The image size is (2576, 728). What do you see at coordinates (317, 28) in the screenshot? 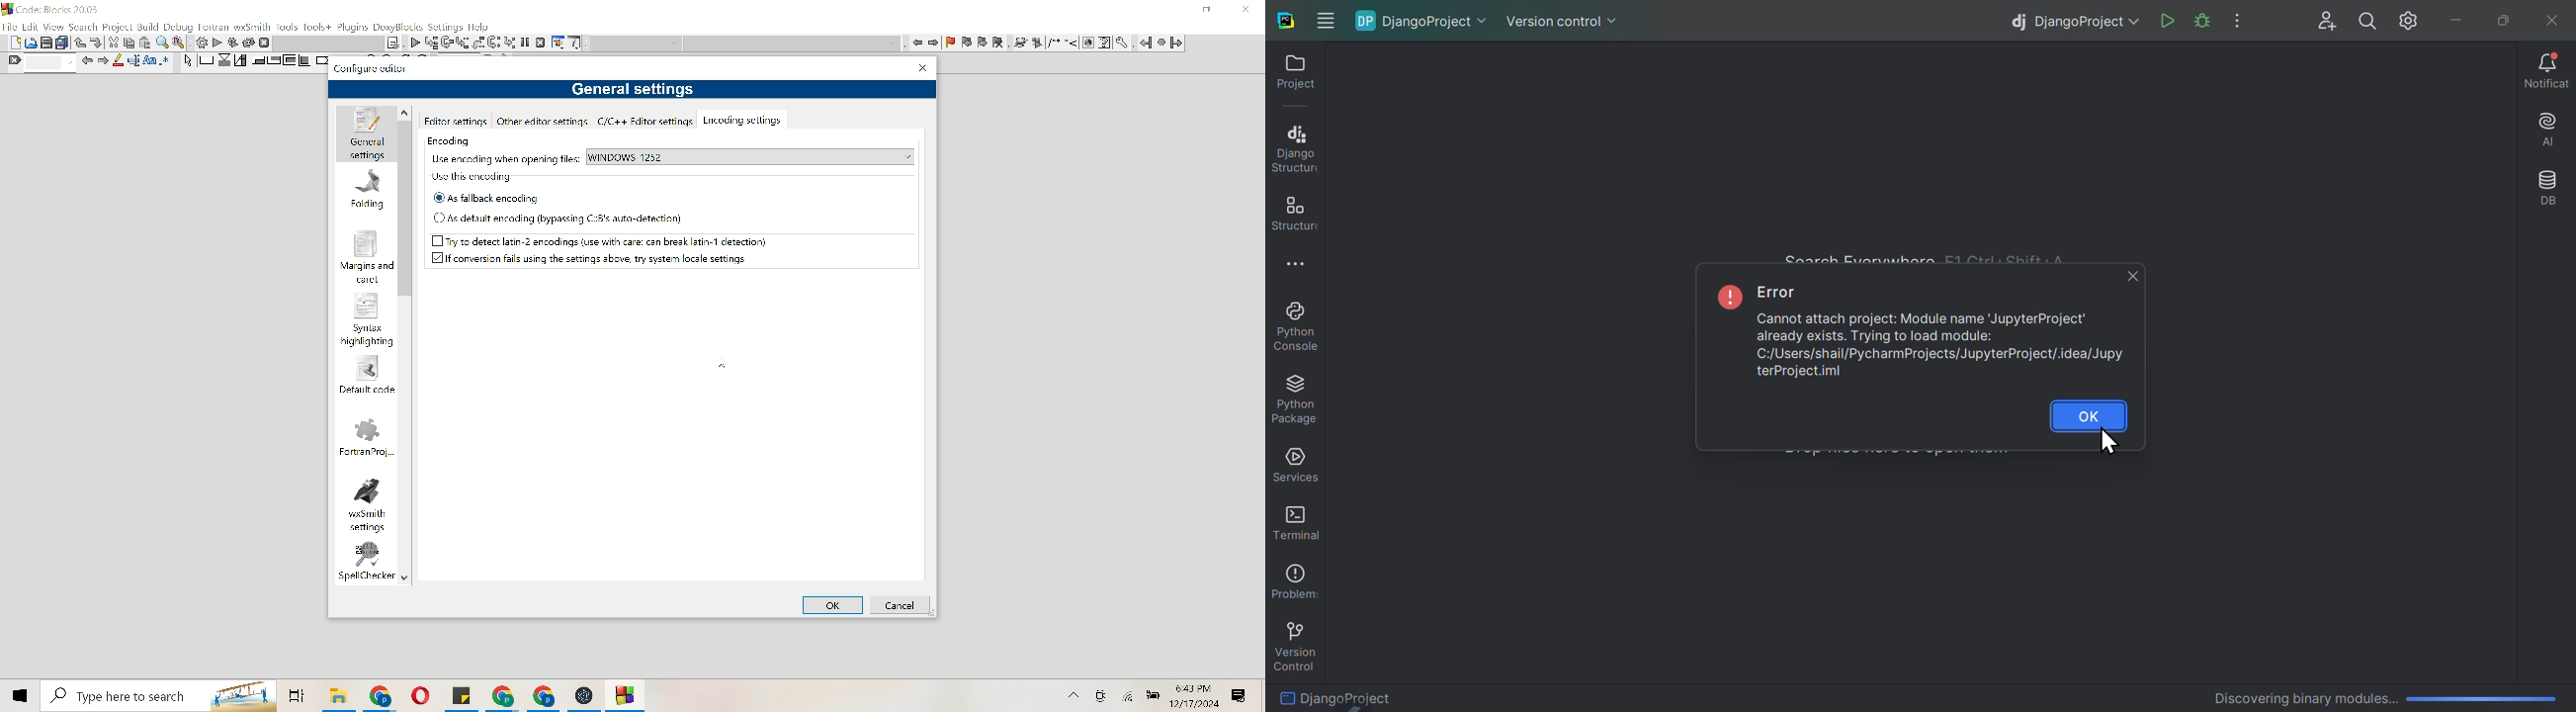
I see `Tools+` at bounding box center [317, 28].